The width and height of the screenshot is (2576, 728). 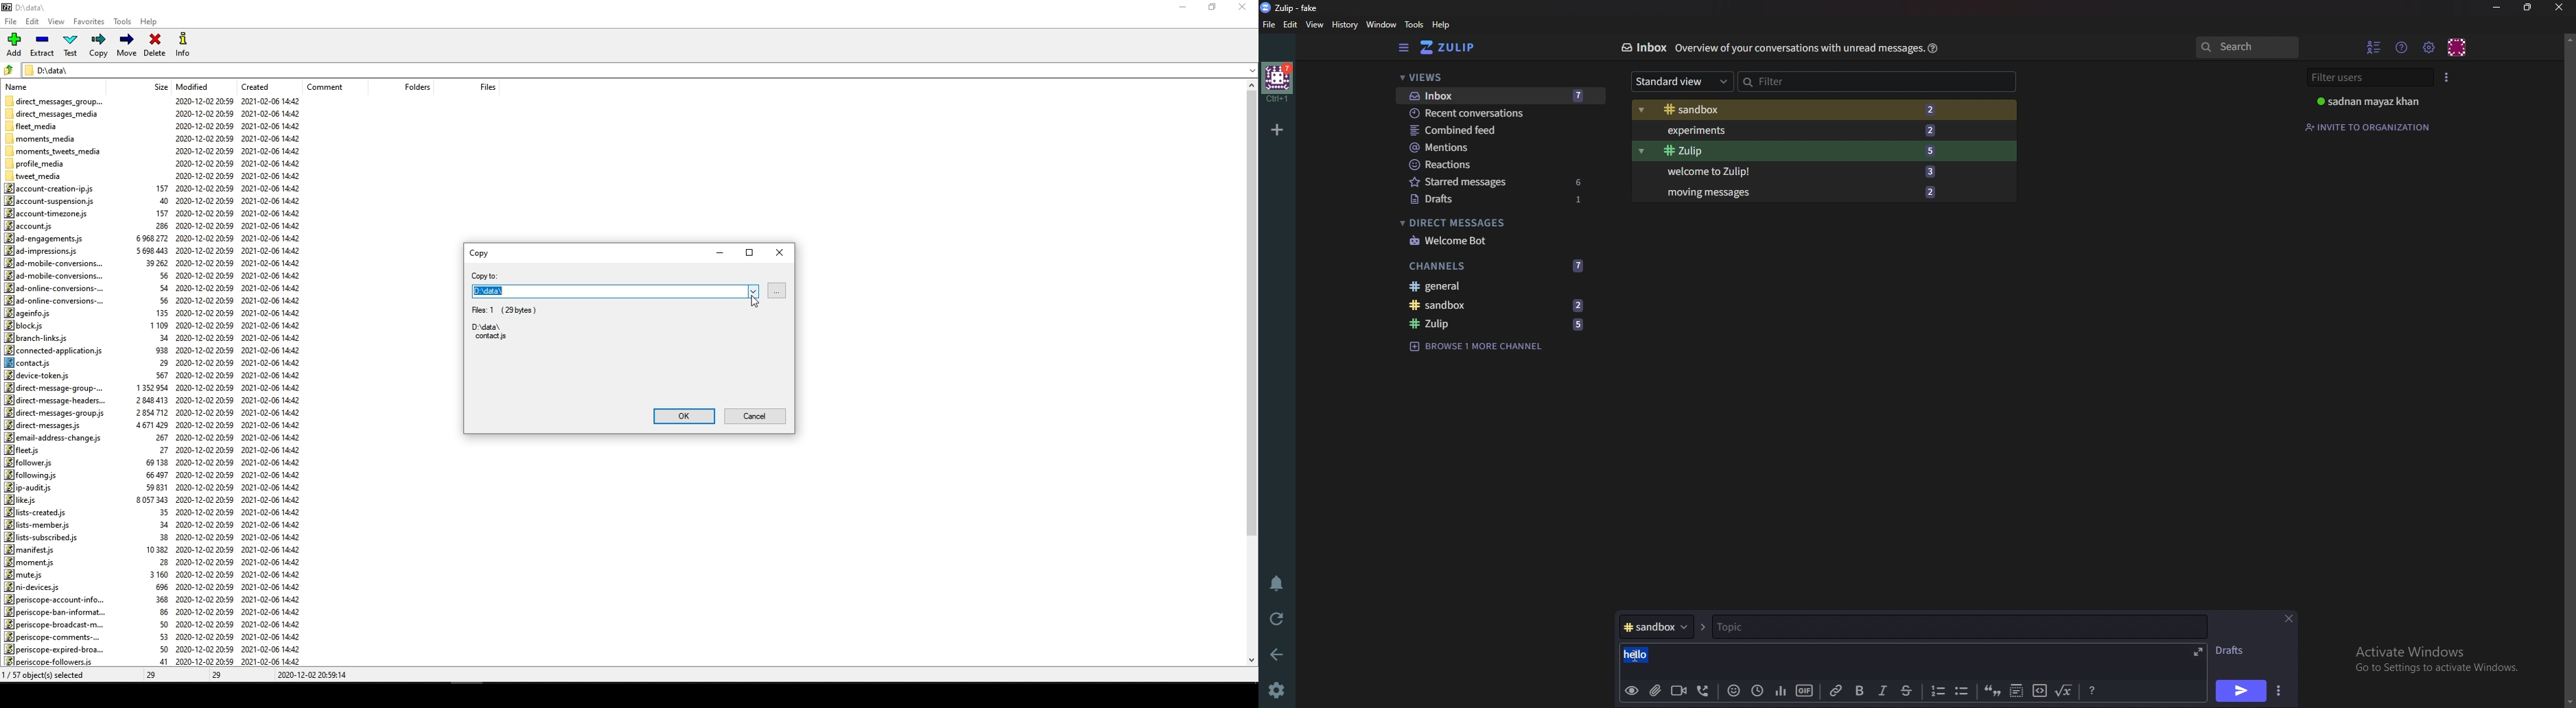 I want to click on Channels 7, so click(x=1496, y=266).